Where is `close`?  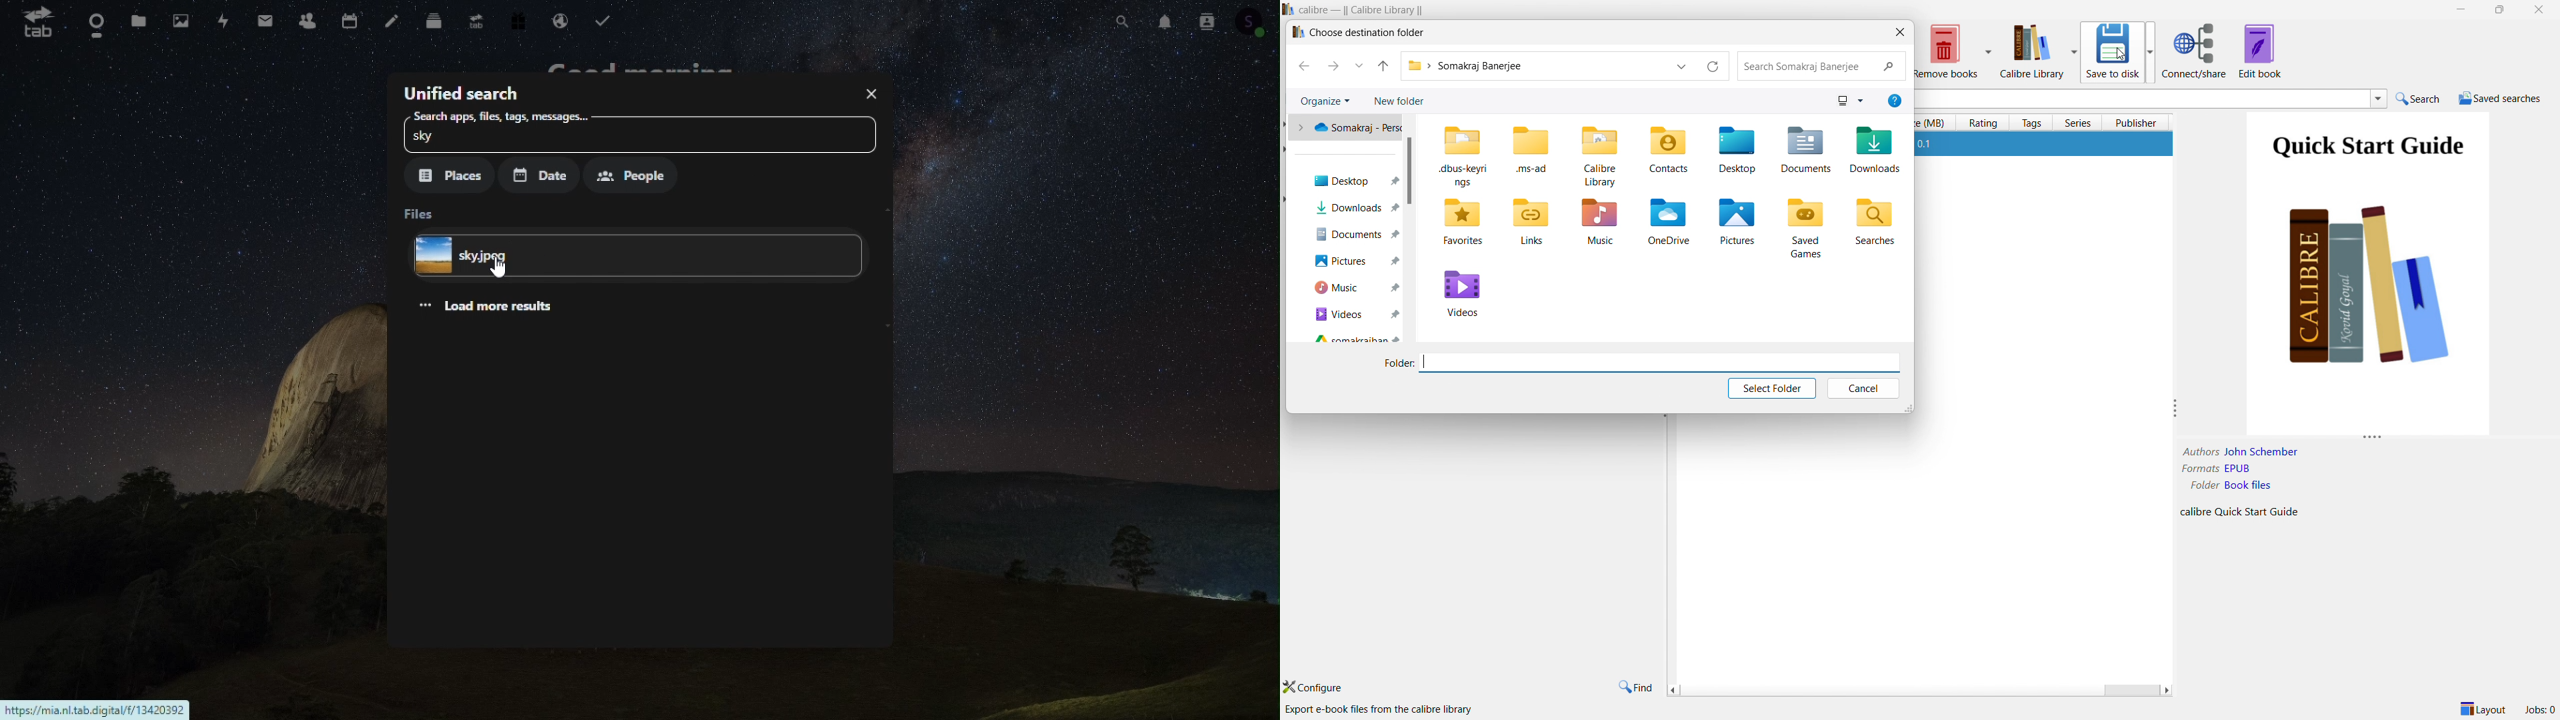 close is located at coordinates (2536, 9).